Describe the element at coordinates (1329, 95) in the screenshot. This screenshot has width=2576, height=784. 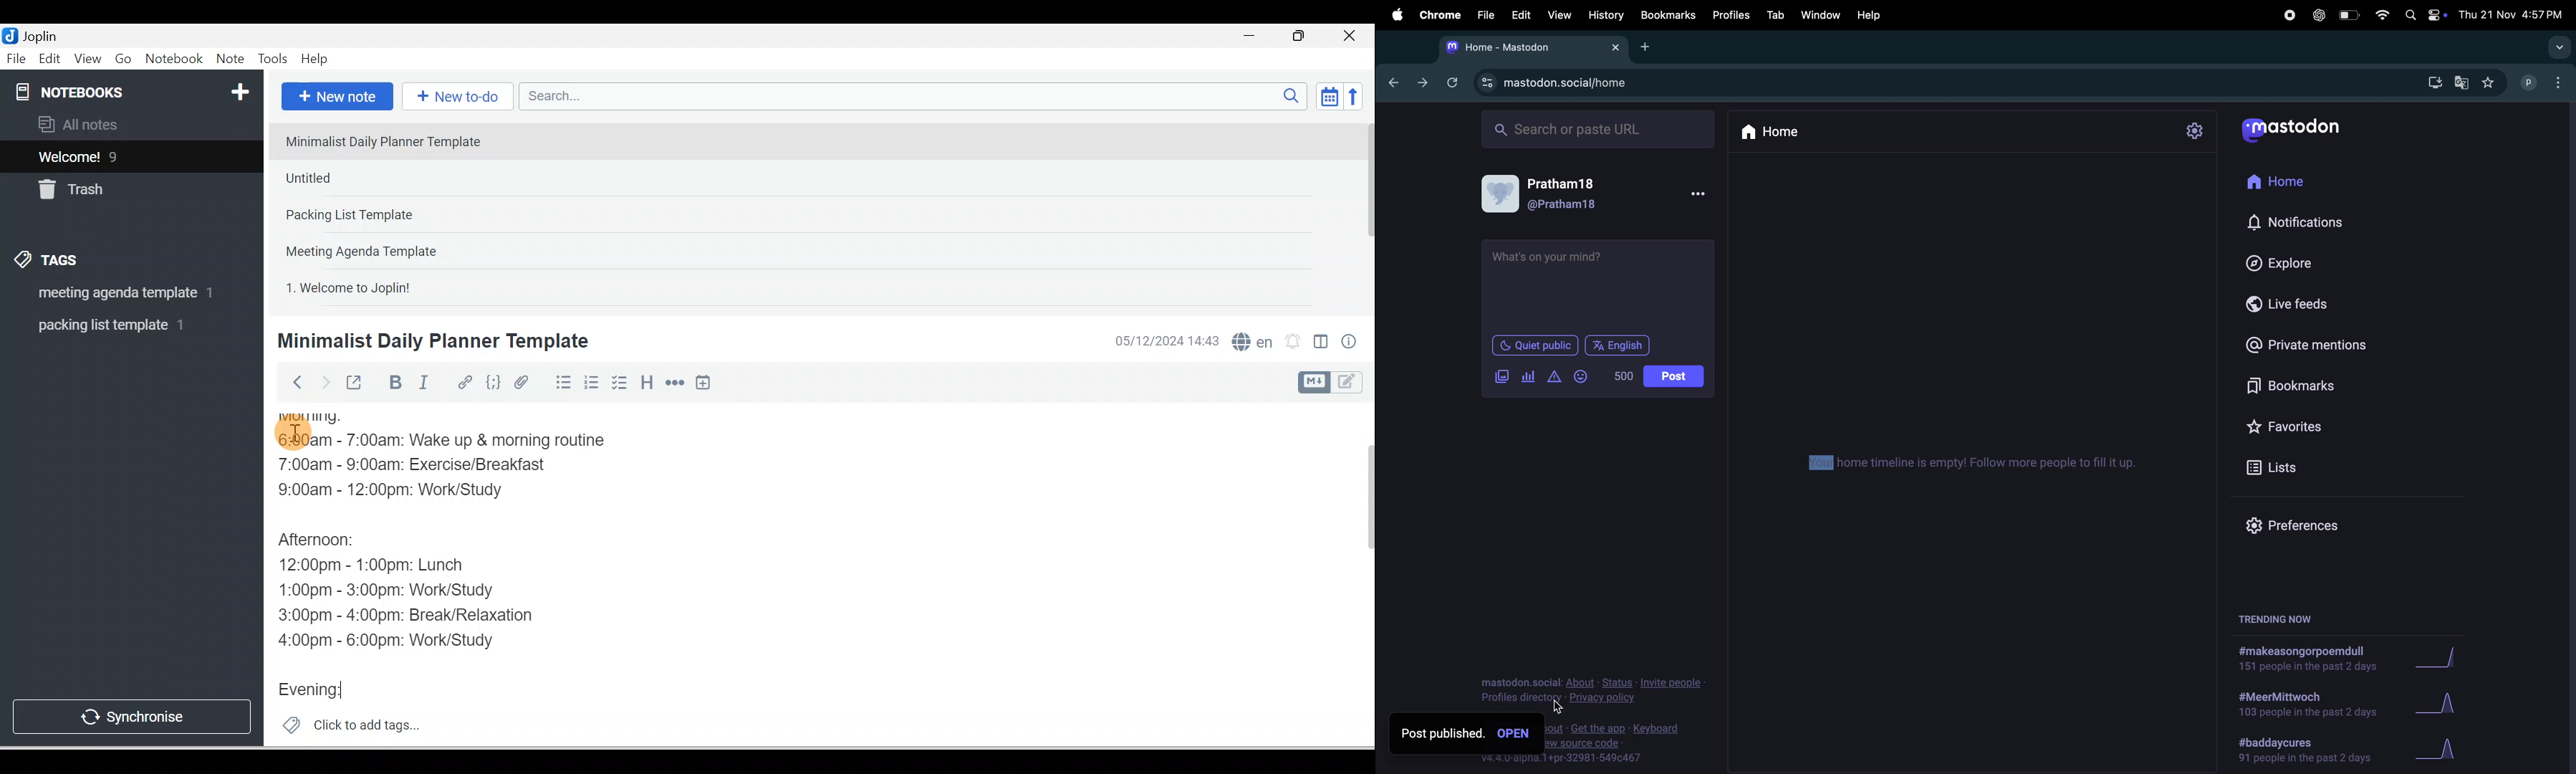
I see `Toggle sort order` at that location.